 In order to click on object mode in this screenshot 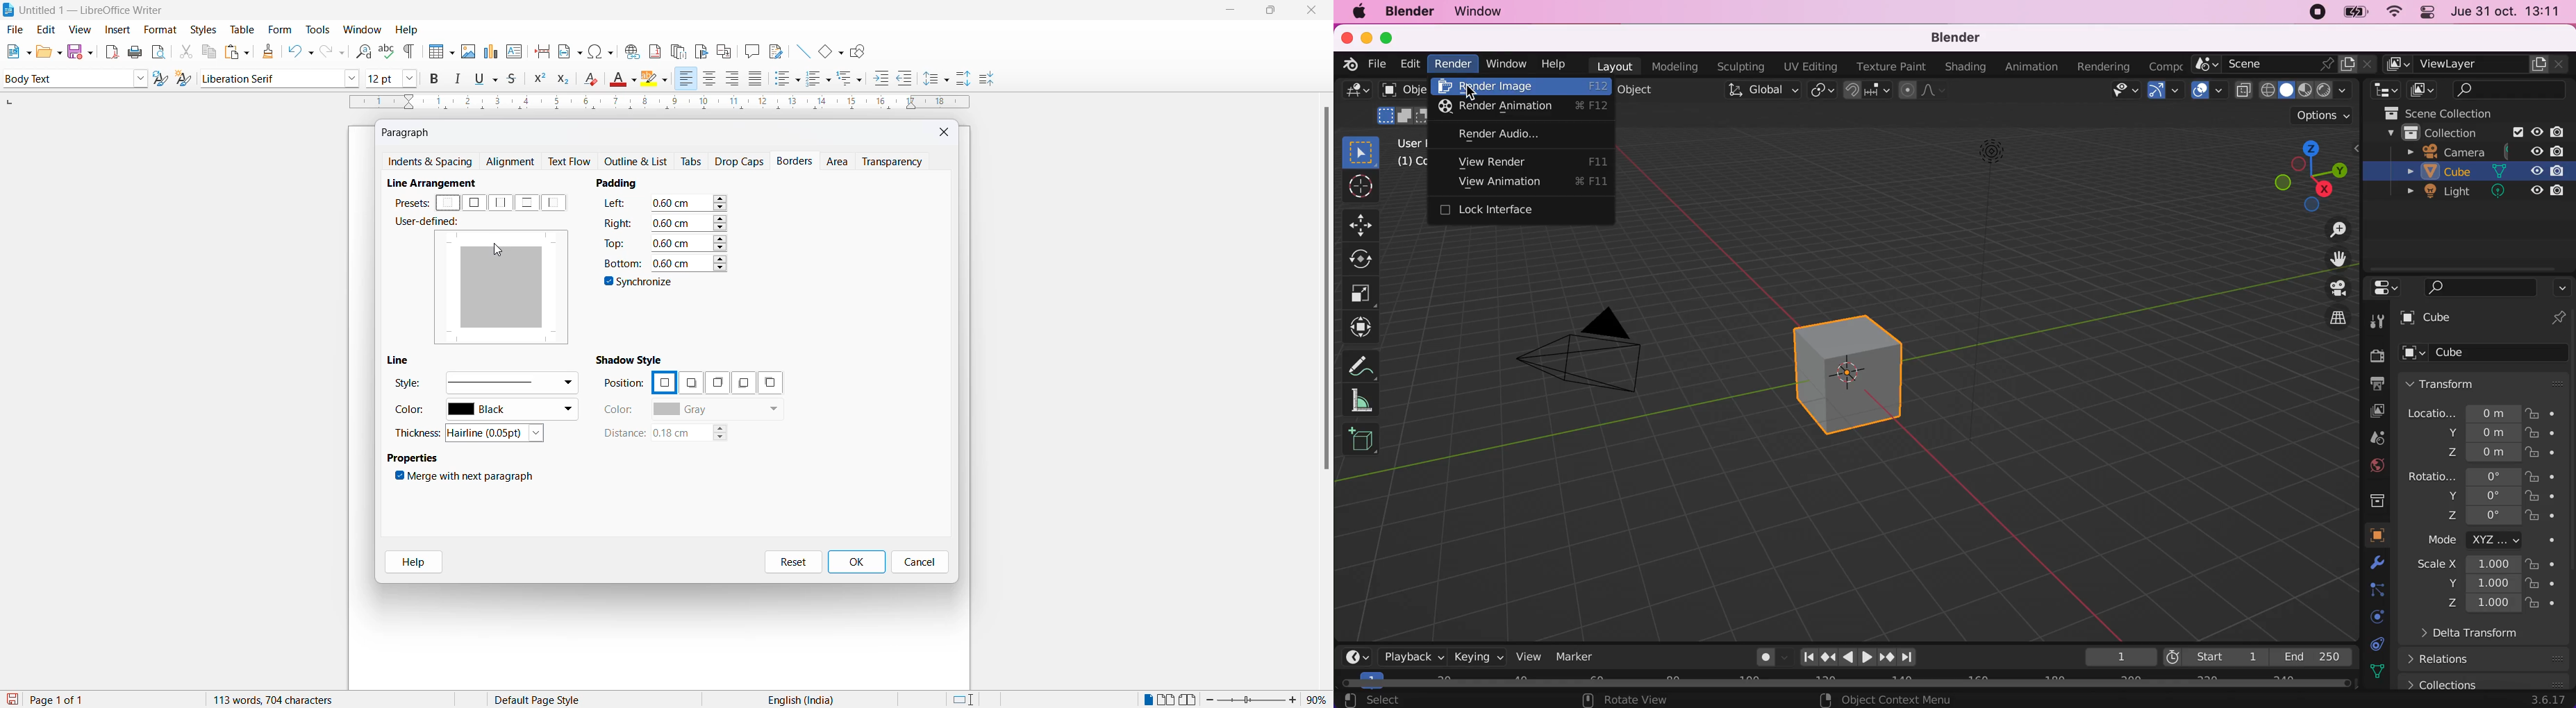, I will do `click(1403, 104)`.